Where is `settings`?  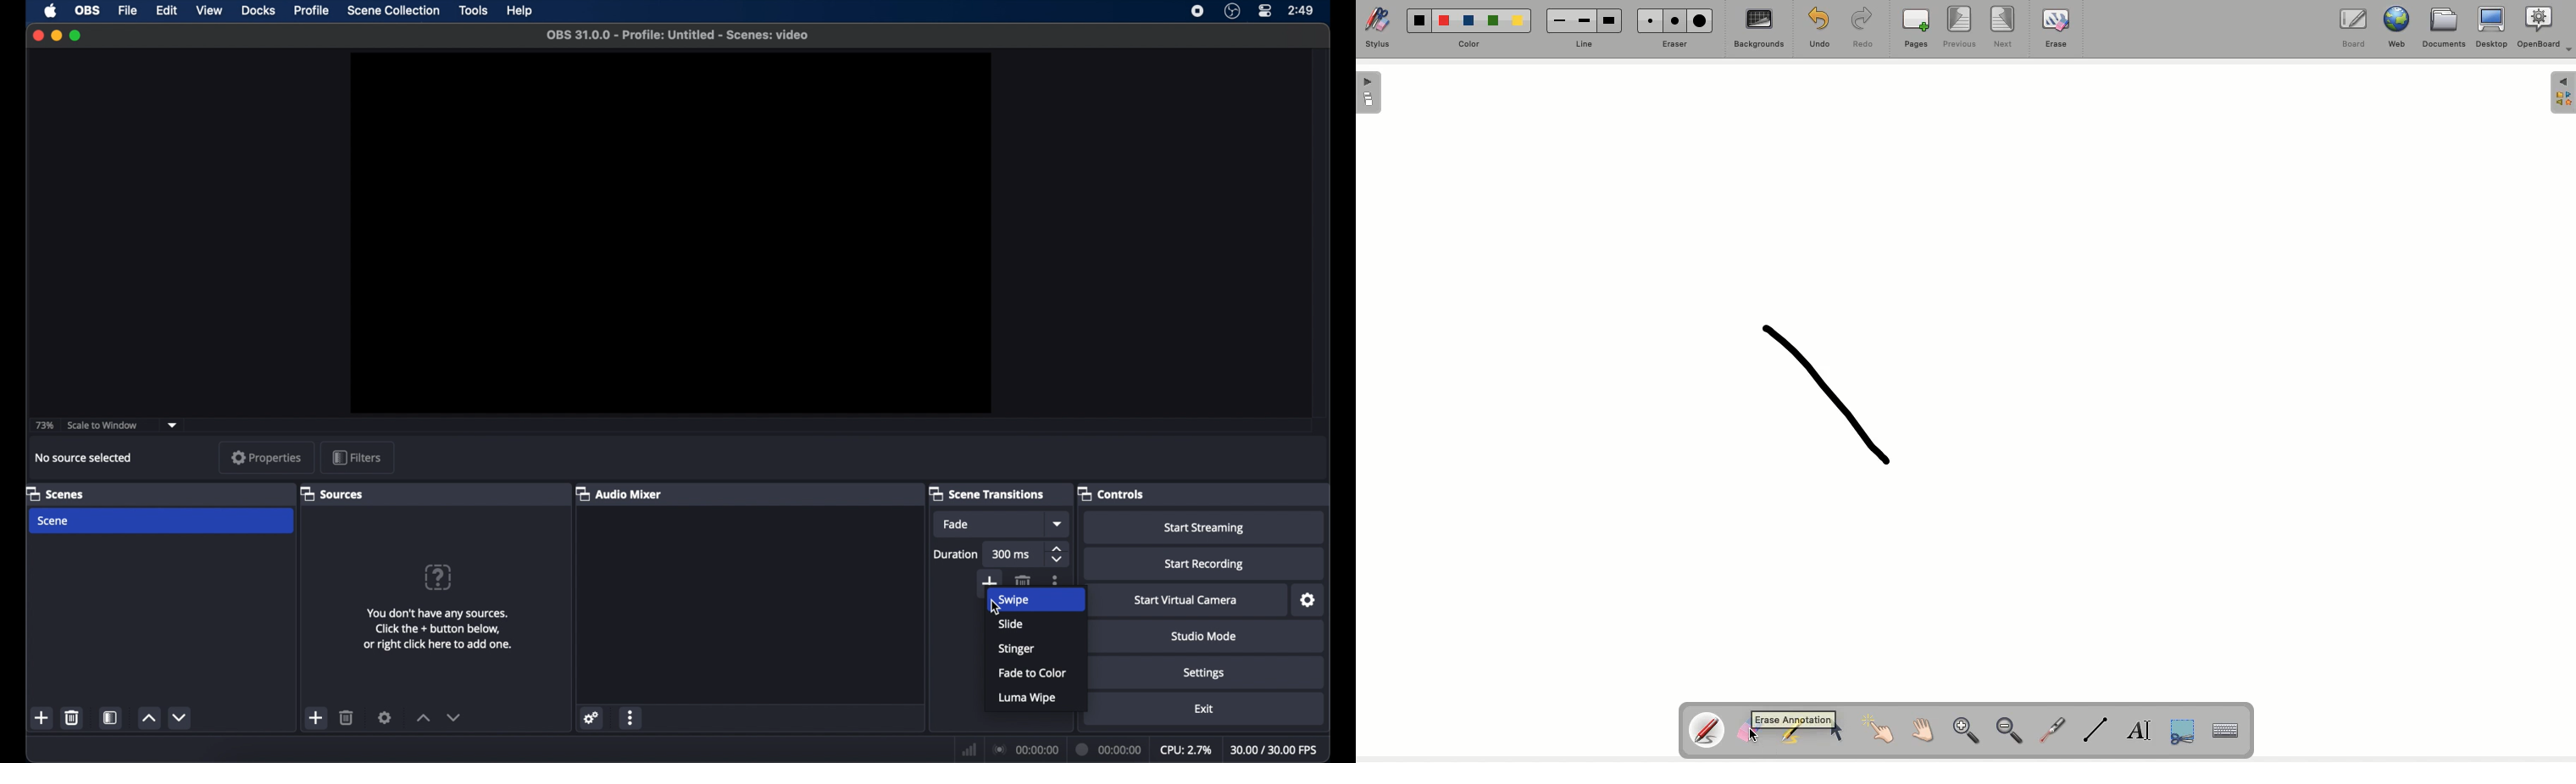 settings is located at coordinates (1309, 601).